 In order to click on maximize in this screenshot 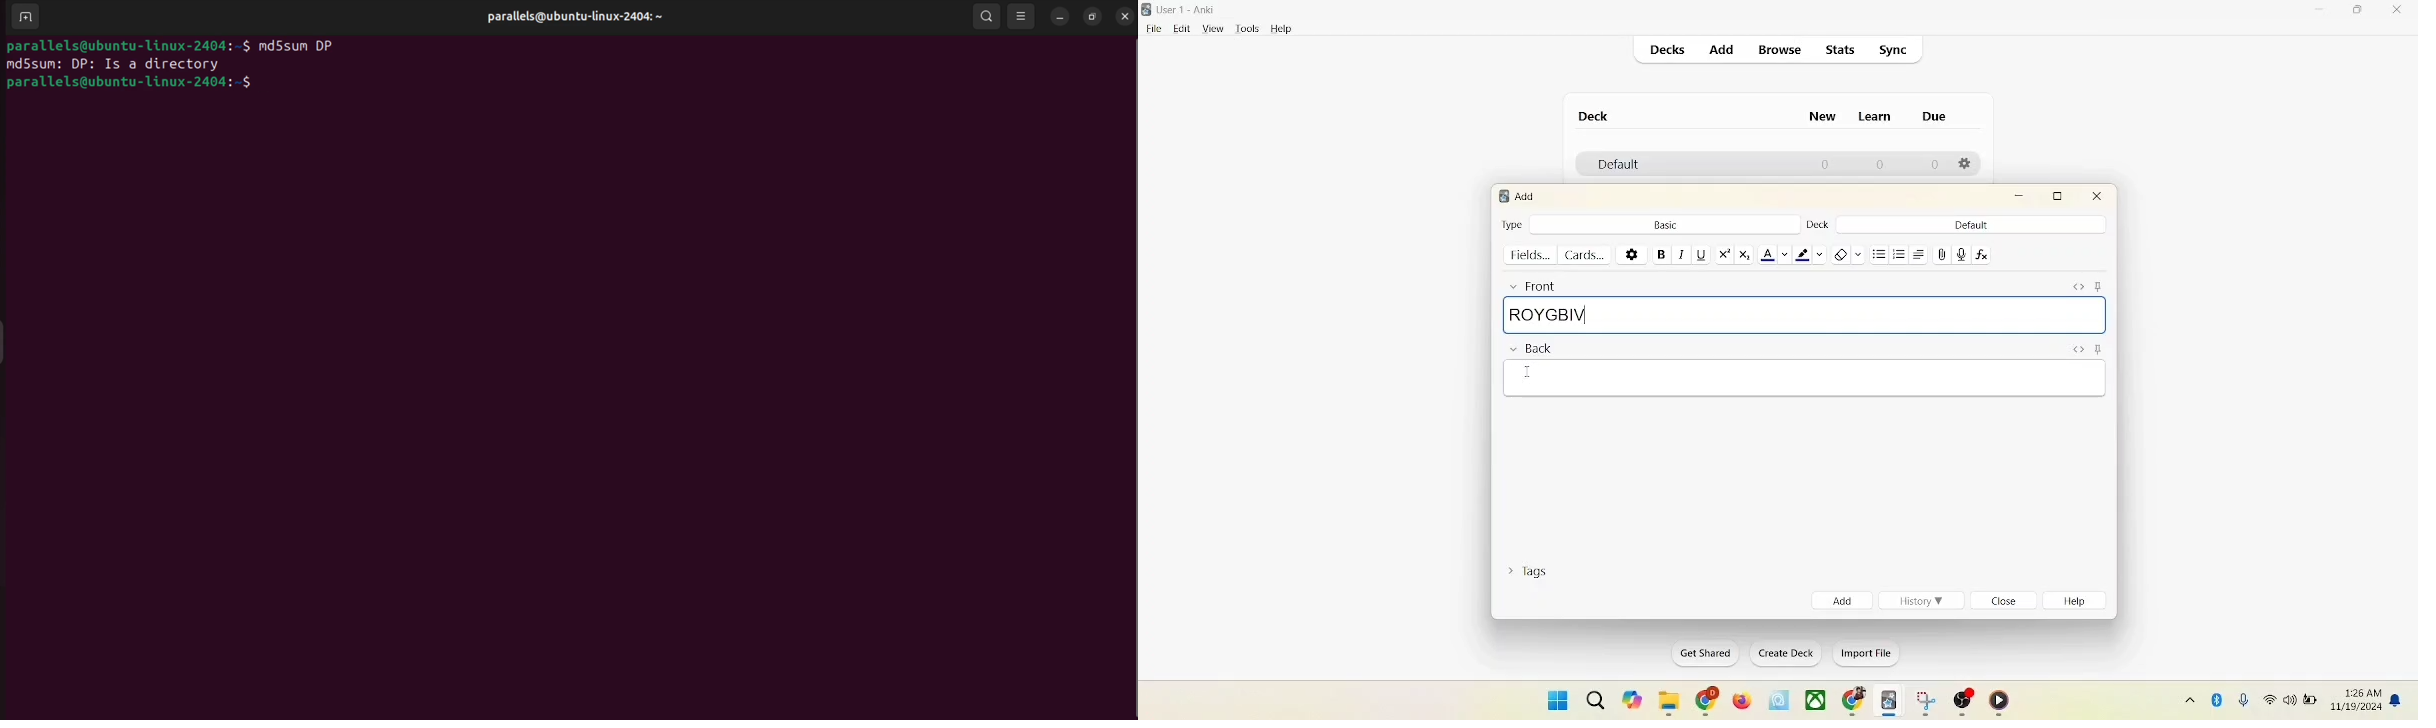, I will do `click(2360, 13)`.